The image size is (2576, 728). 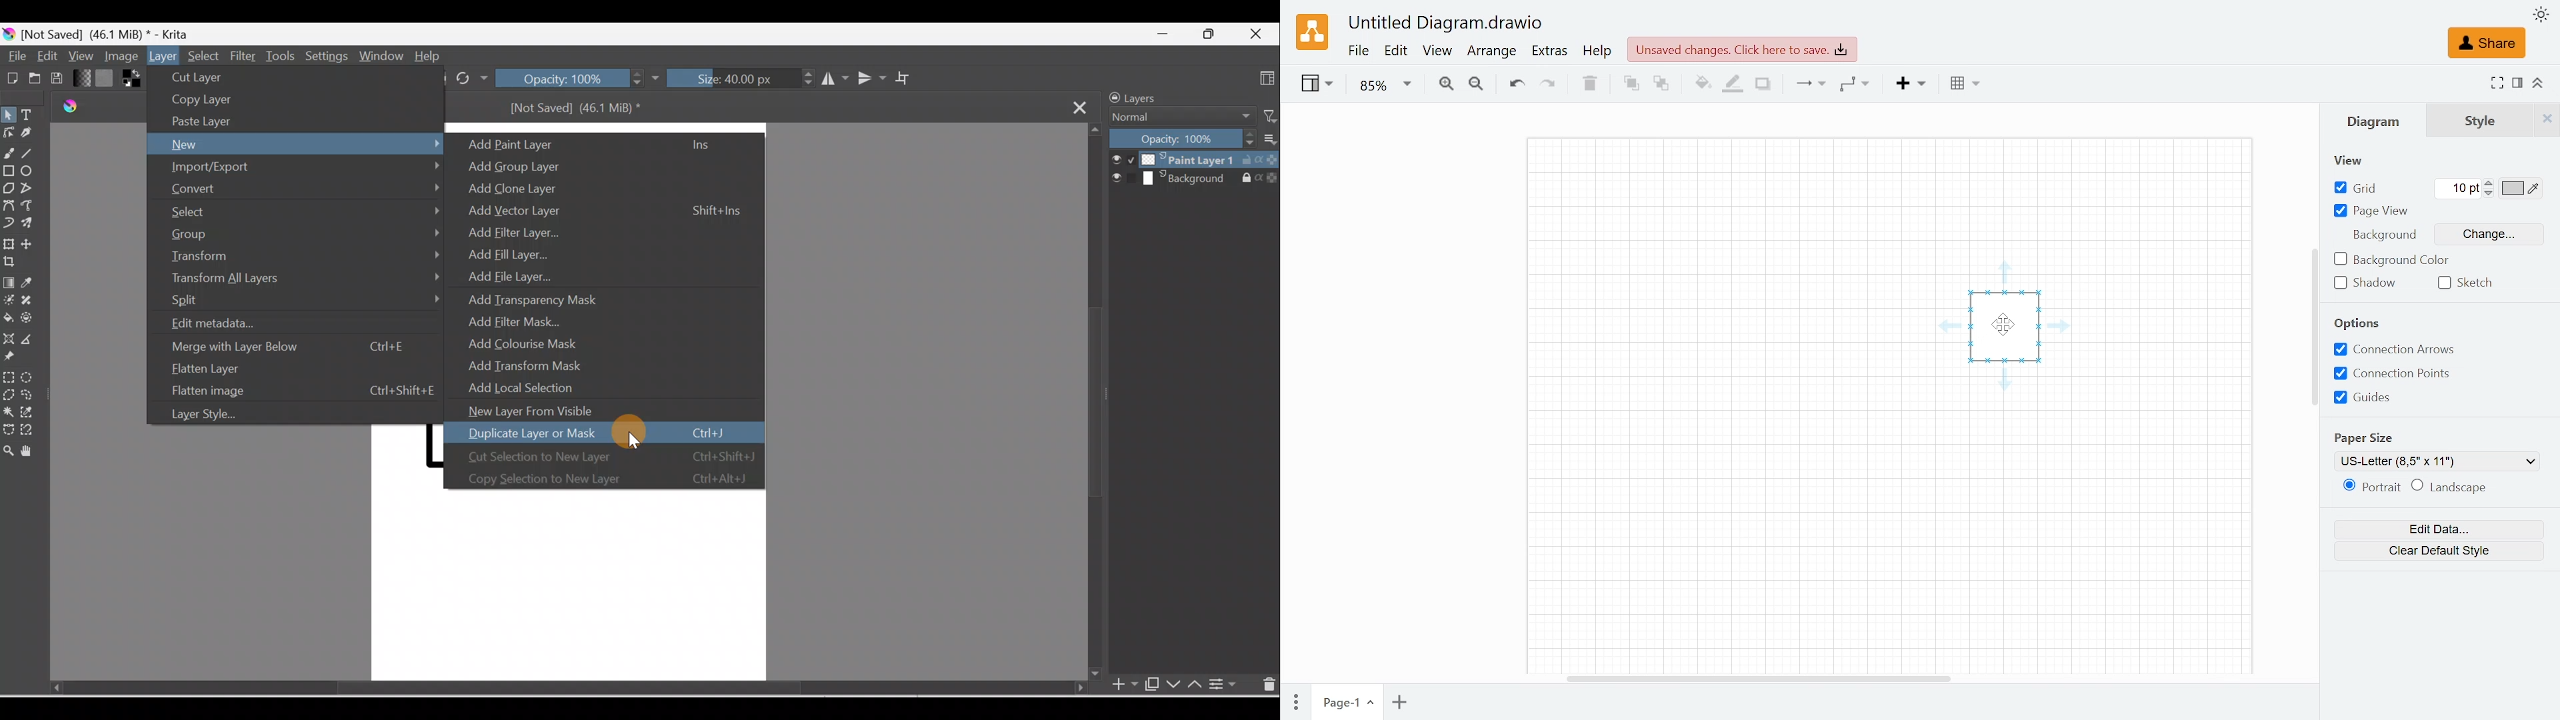 What do you see at coordinates (1399, 703) in the screenshot?
I see `Add page` at bounding box center [1399, 703].